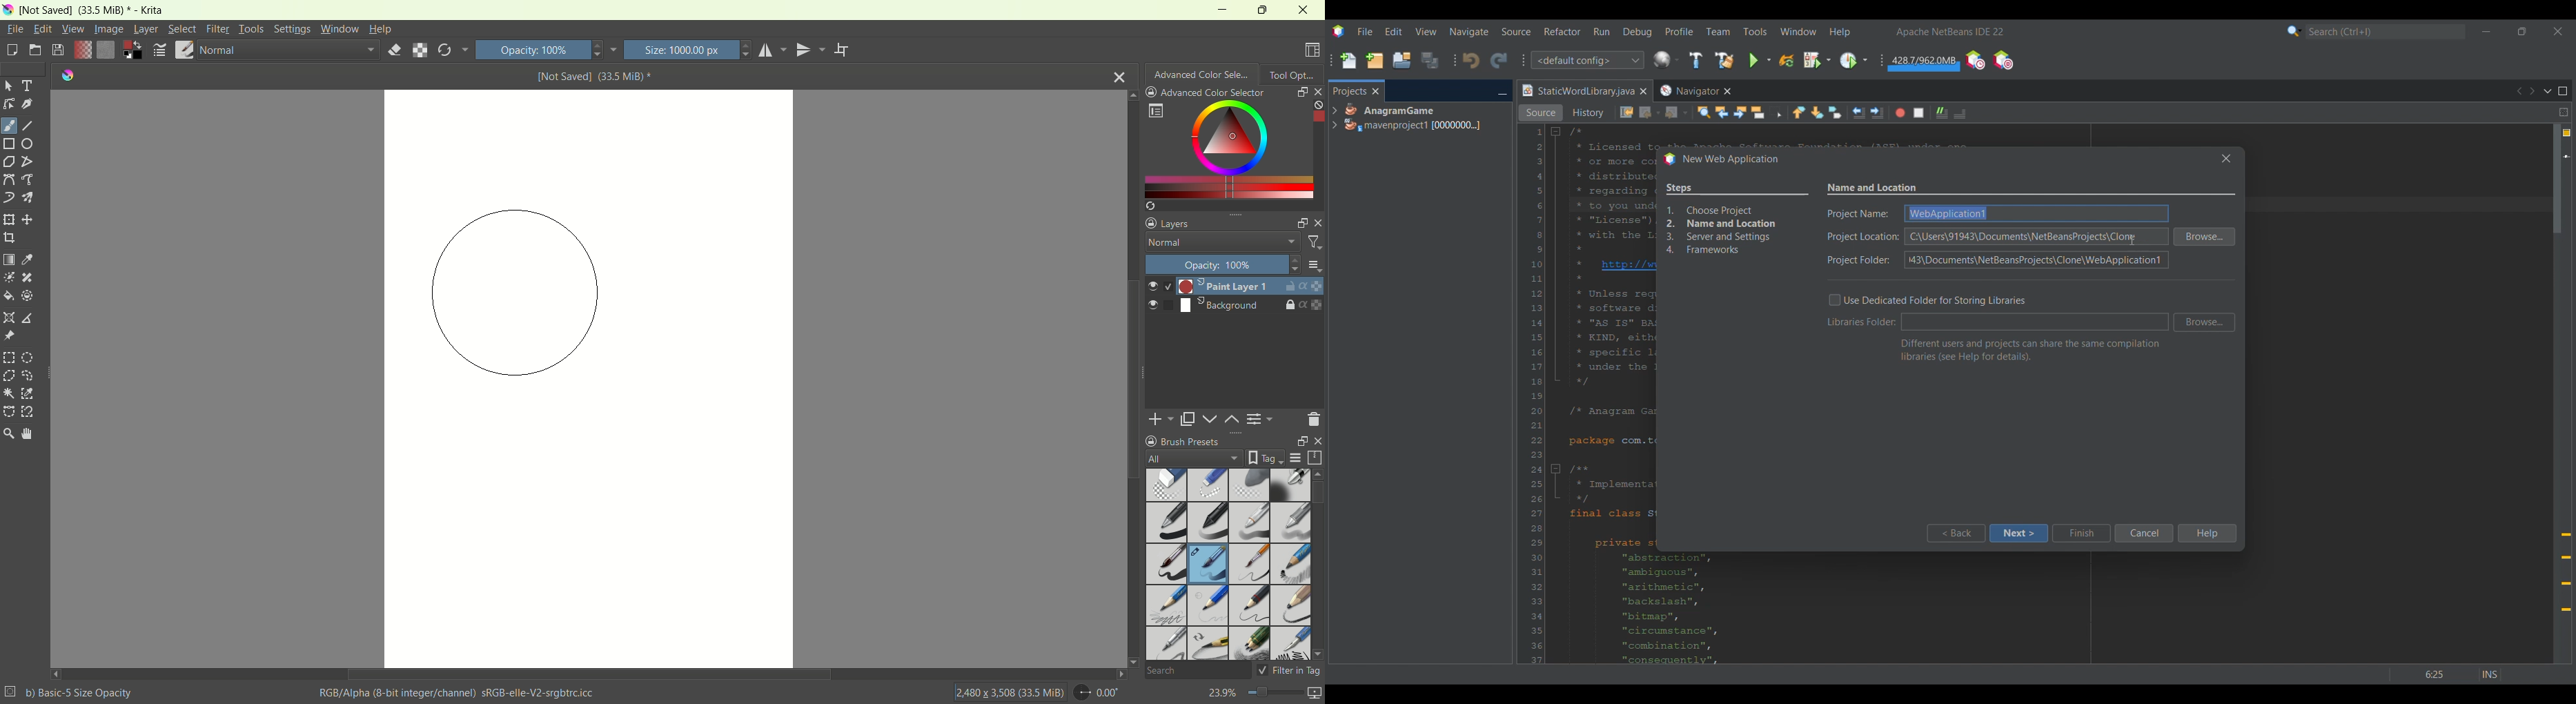  I want to click on choose workspace, so click(1313, 50).